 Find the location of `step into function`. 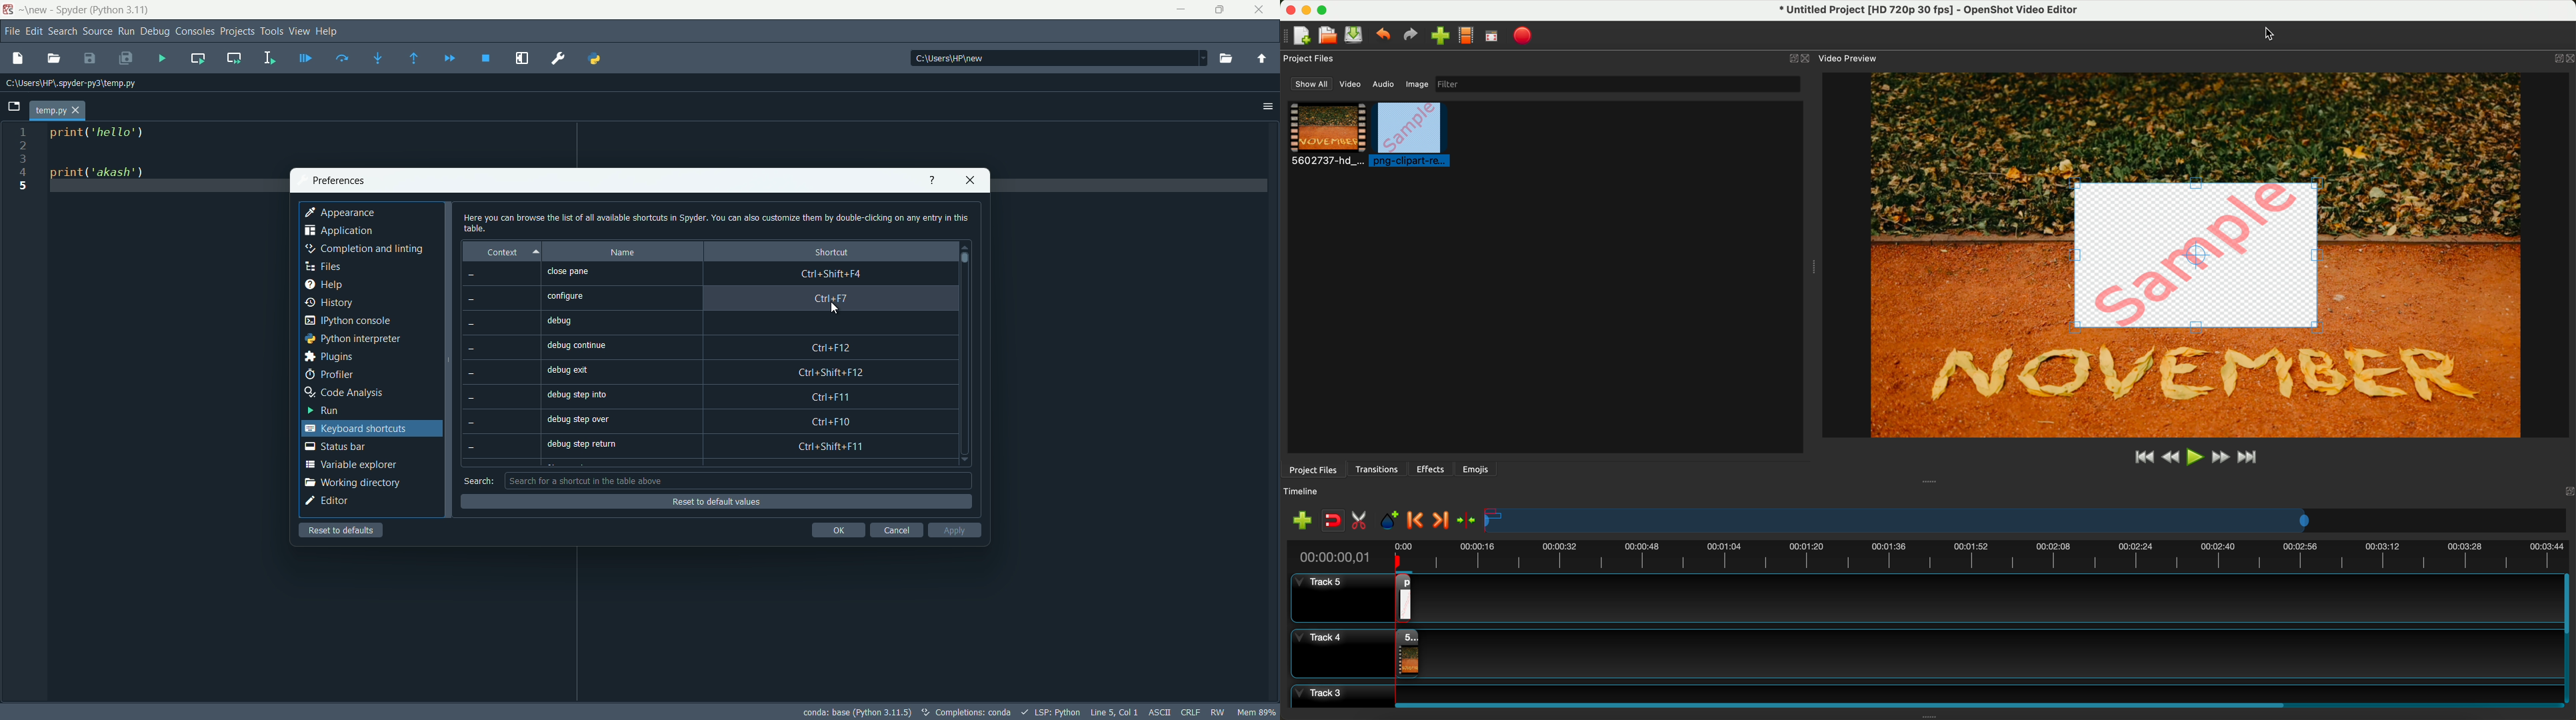

step into function is located at coordinates (378, 59).